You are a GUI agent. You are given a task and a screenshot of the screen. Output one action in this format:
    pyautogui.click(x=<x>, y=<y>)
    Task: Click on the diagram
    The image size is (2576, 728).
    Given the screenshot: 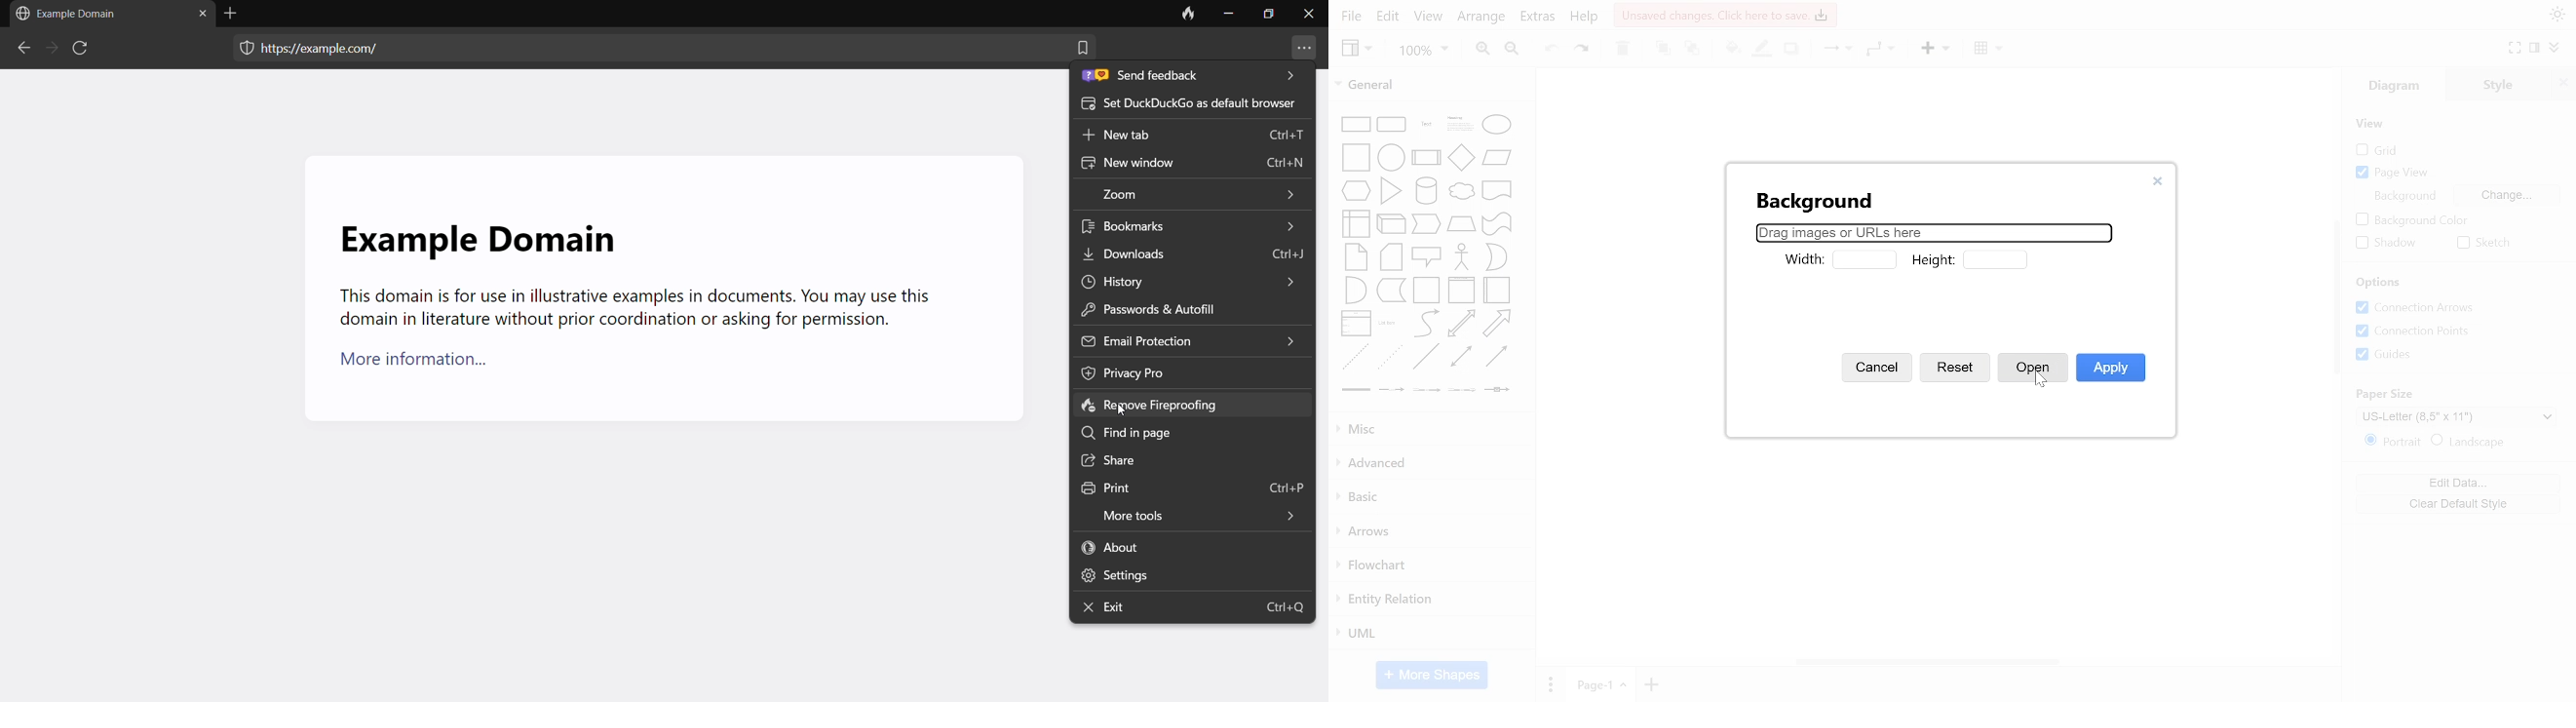 What is the action you would take?
    pyautogui.click(x=2403, y=86)
    